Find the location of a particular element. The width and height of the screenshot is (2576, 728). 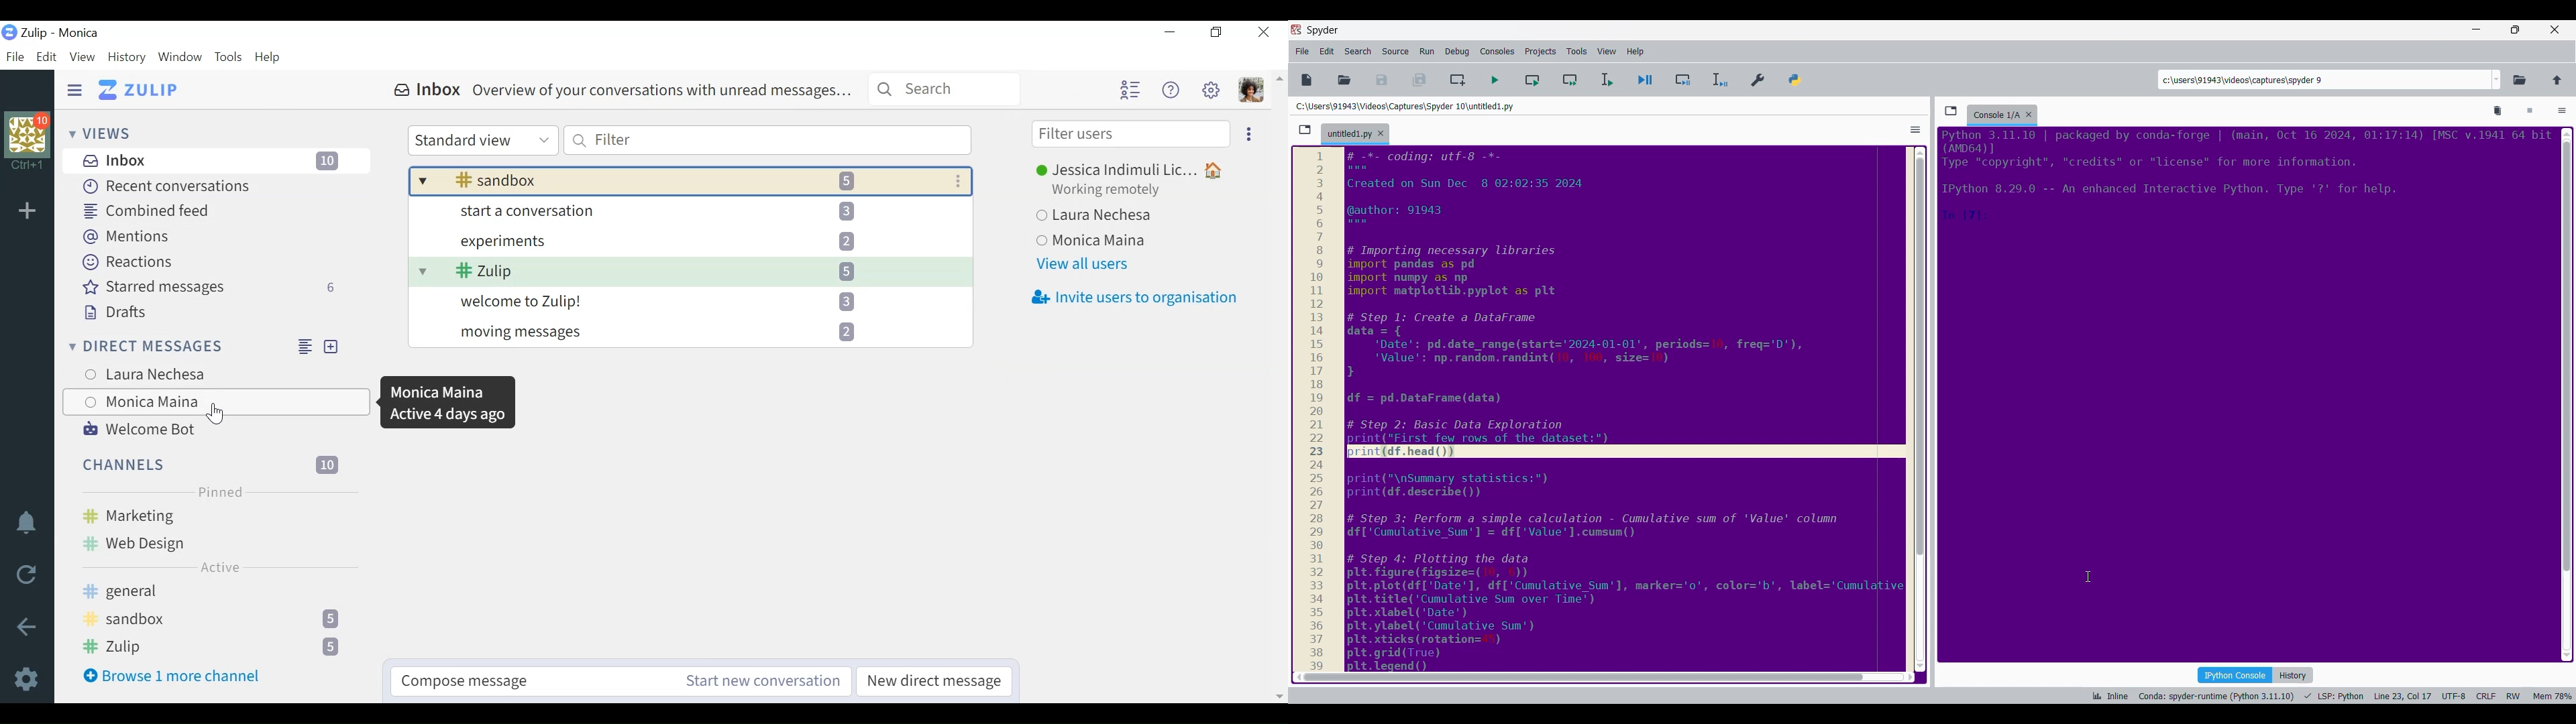

Minimize is located at coordinates (2475, 29).